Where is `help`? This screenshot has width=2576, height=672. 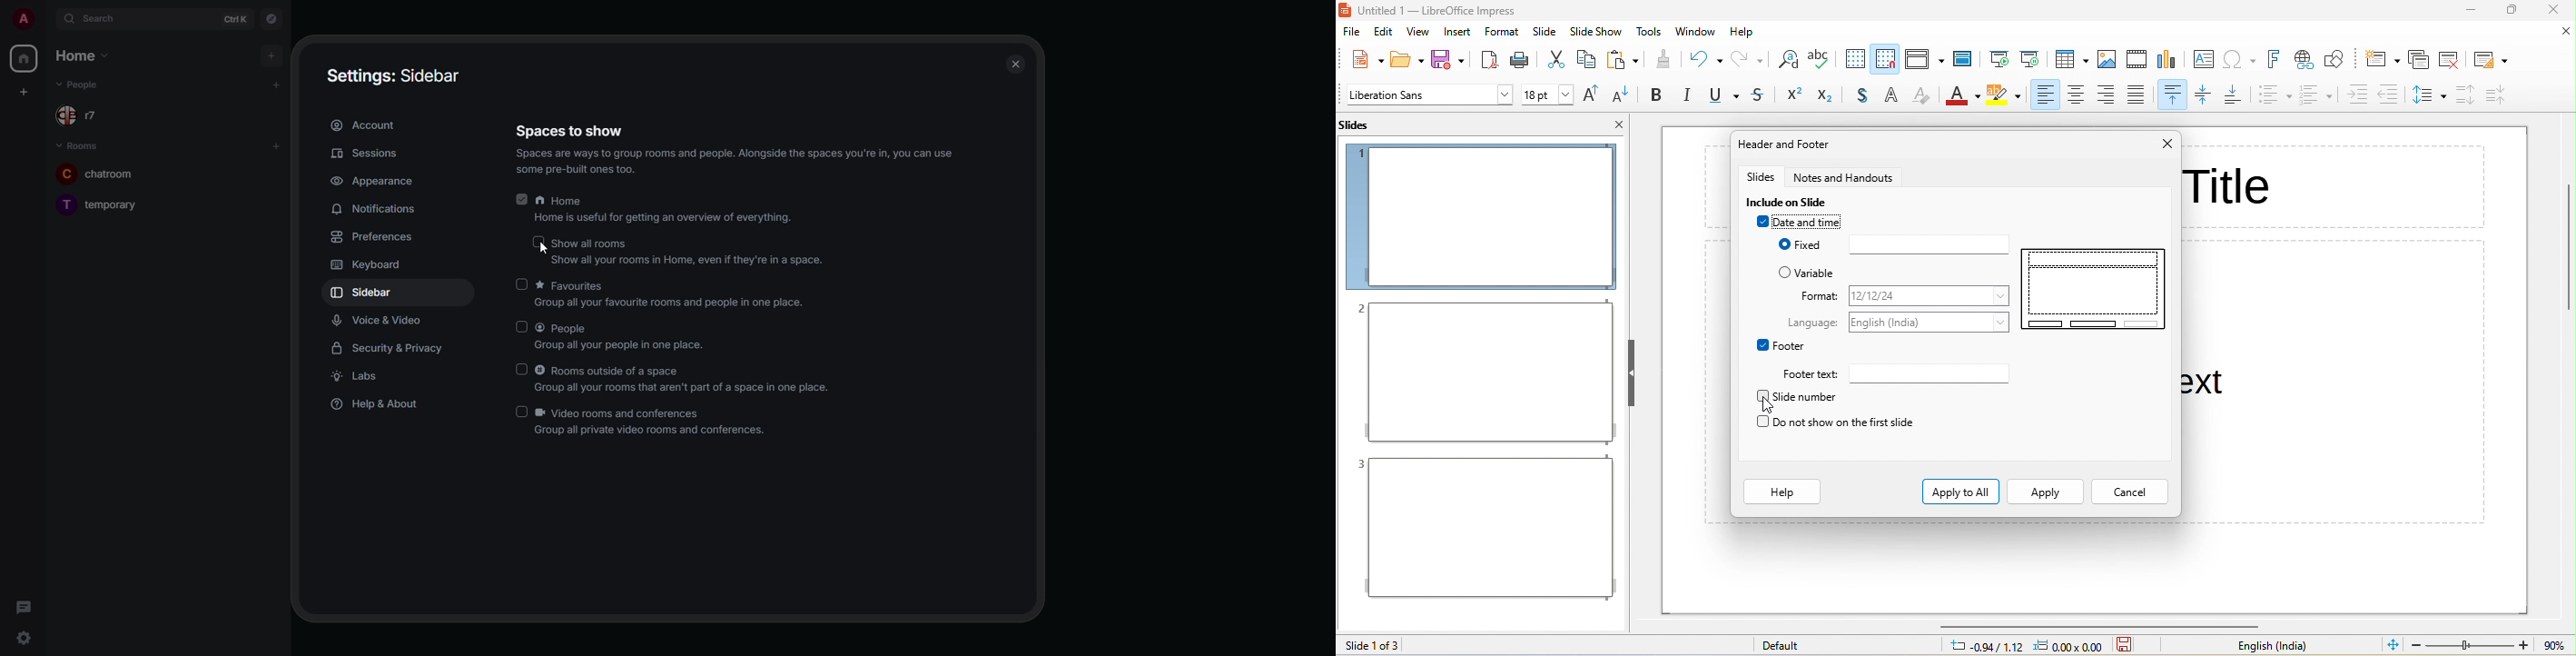
help is located at coordinates (1742, 33).